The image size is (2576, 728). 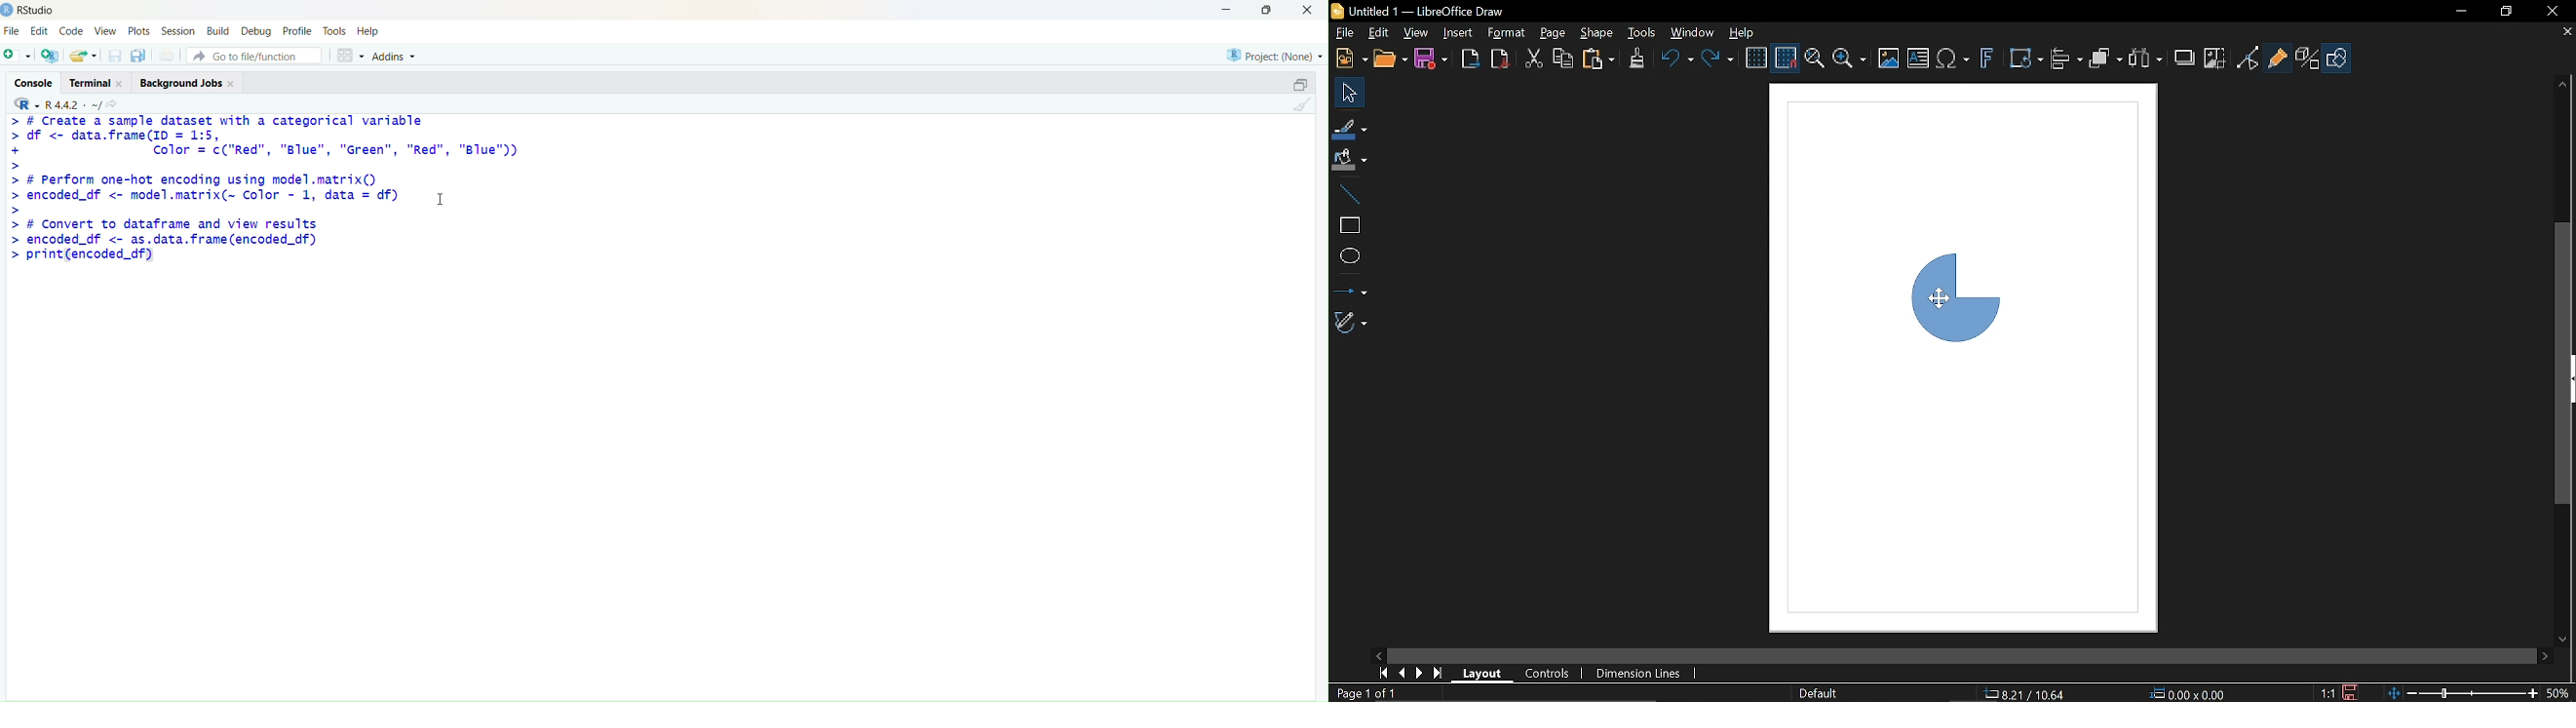 What do you see at coordinates (1988, 60) in the screenshot?
I see `Insert fontwork text` at bounding box center [1988, 60].